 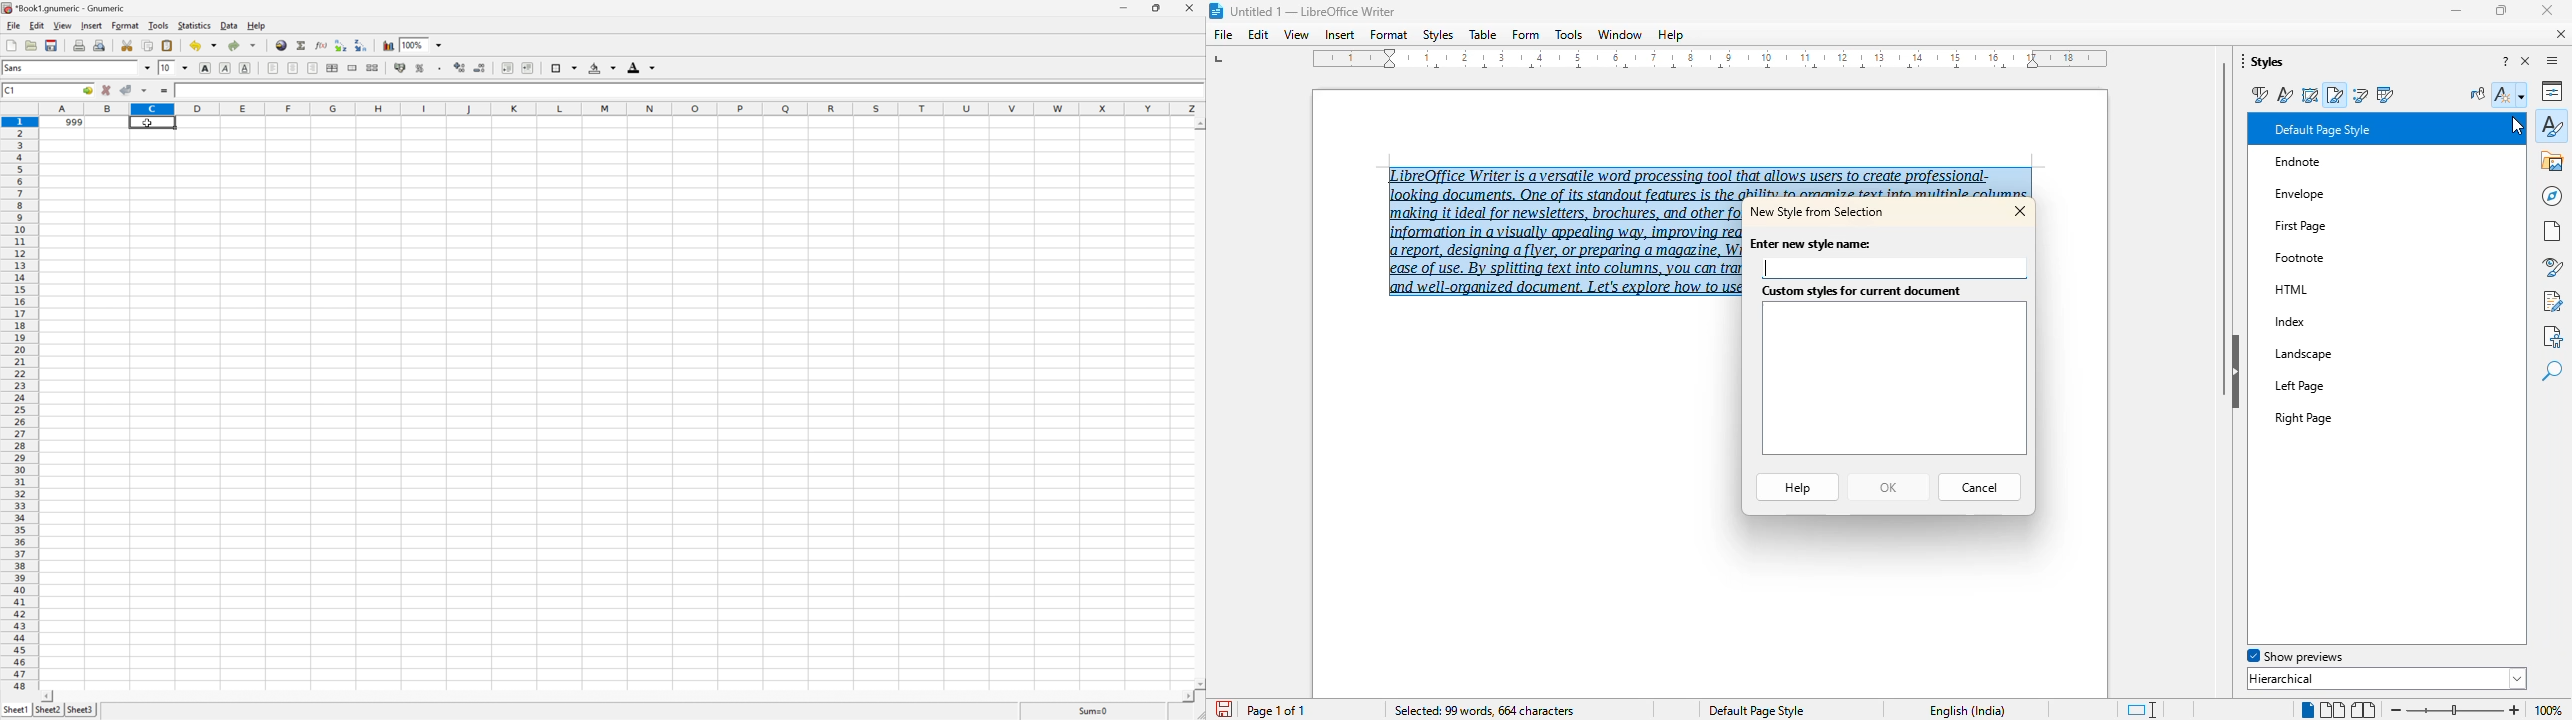 What do you see at coordinates (48, 713) in the screenshot?
I see `sheet2` at bounding box center [48, 713].